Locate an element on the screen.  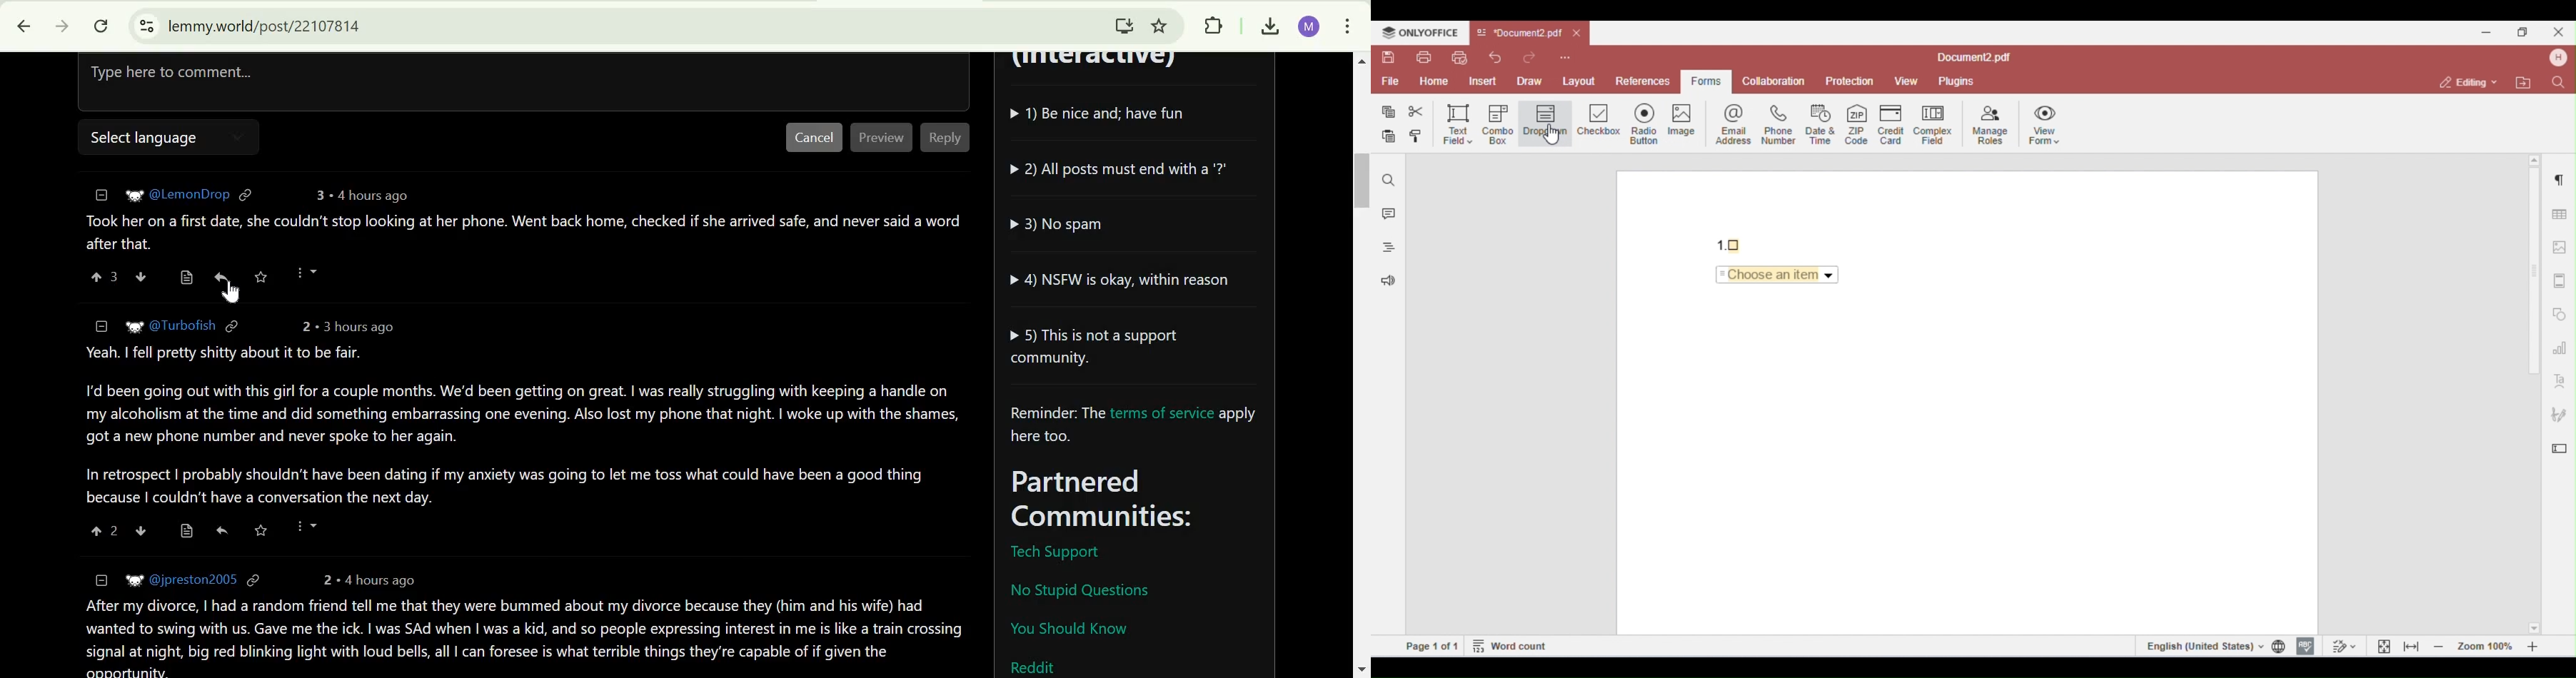
3 points is located at coordinates (317, 195).